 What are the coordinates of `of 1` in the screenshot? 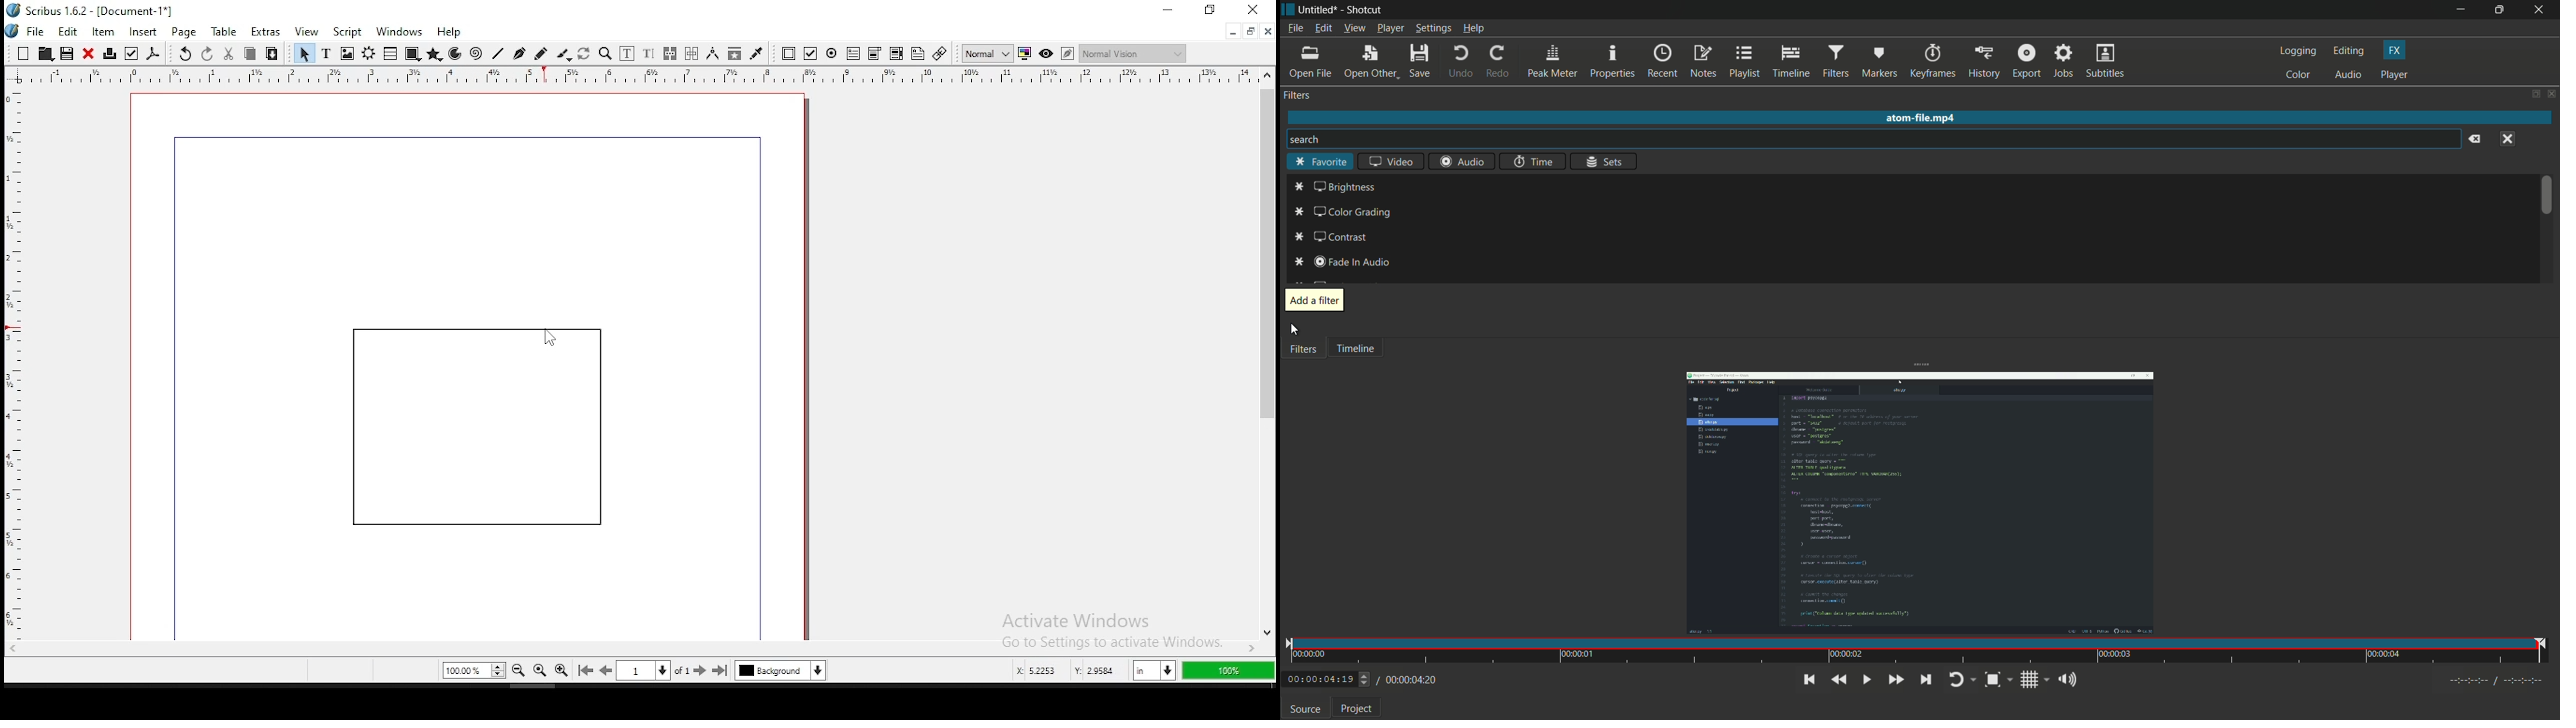 It's located at (682, 670).